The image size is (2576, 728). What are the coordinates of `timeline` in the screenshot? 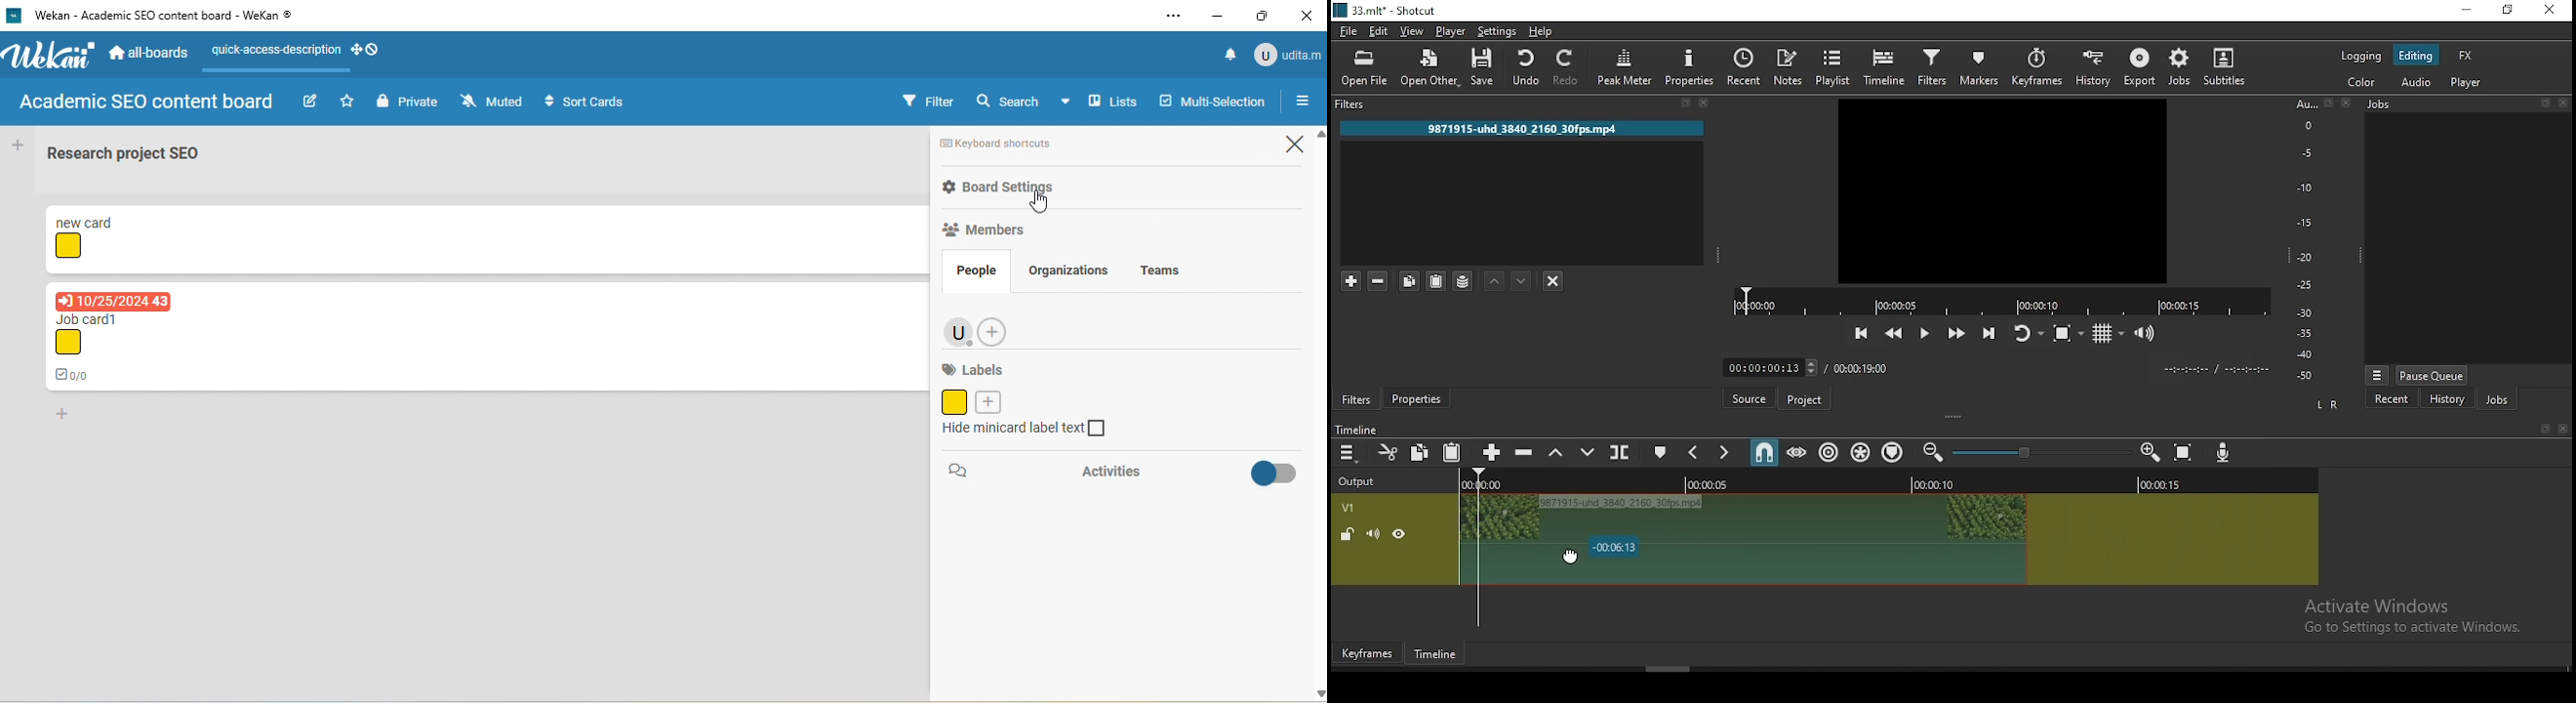 It's located at (1358, 429).